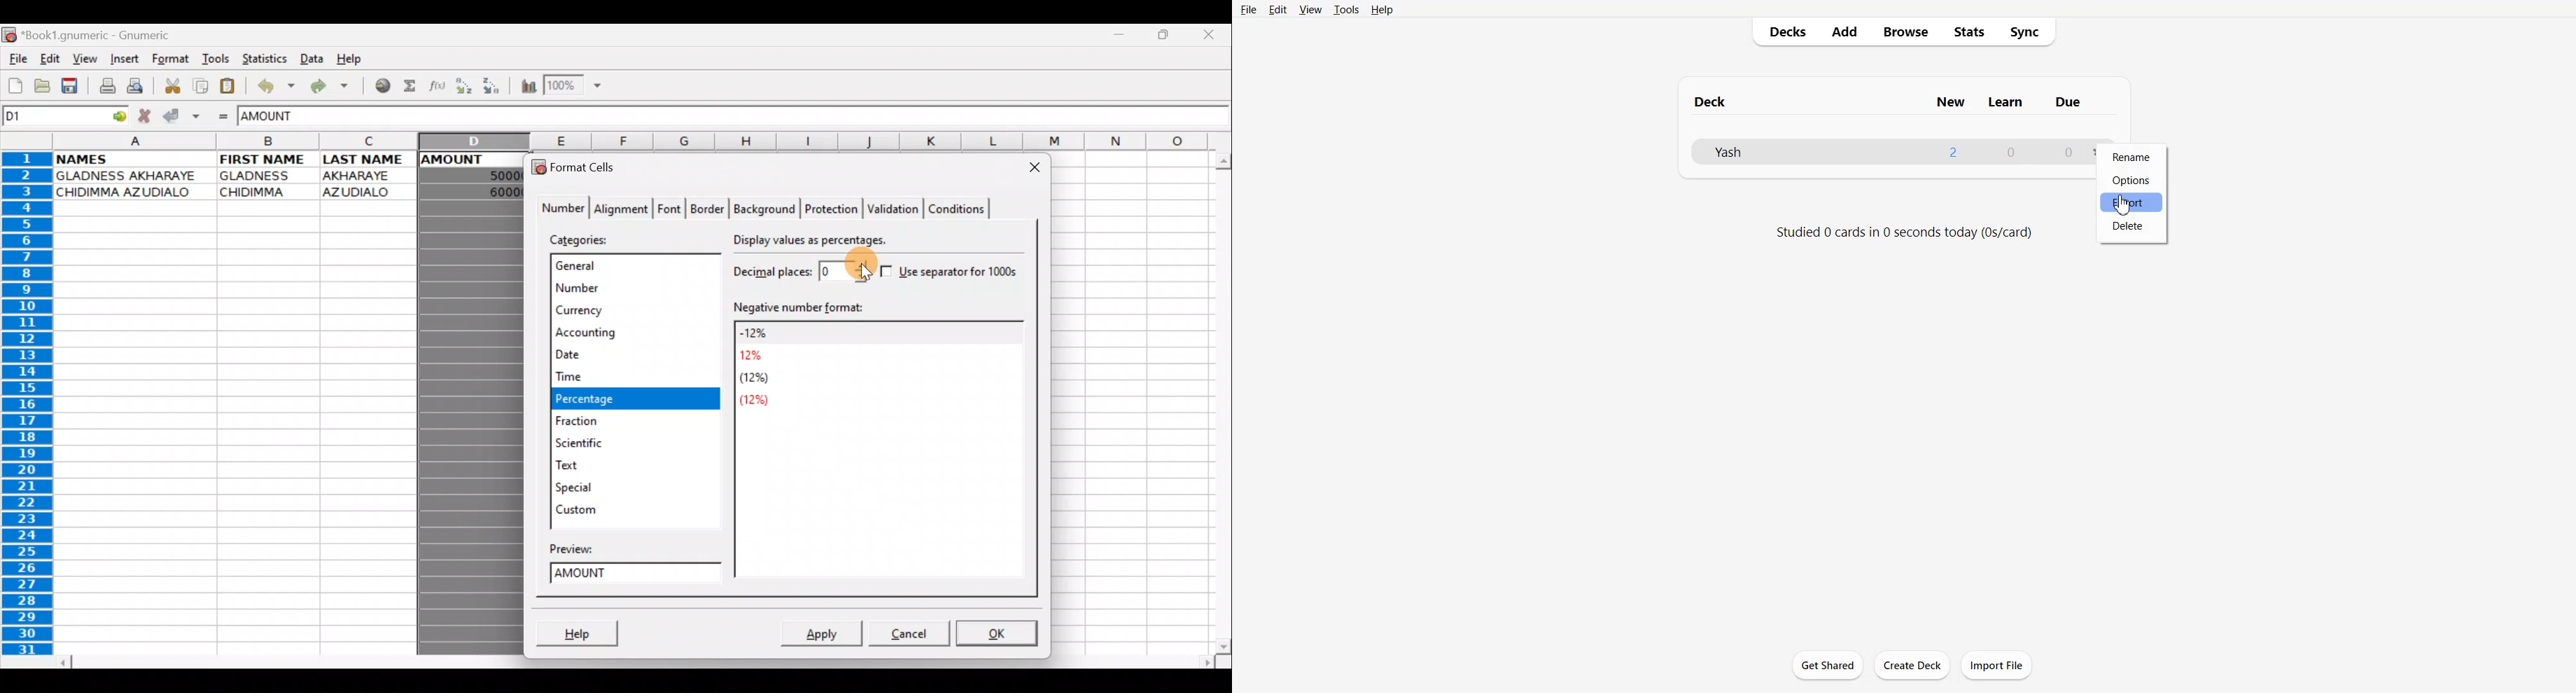 This screenshot has height=700, width=2576. What do you see at coordinates (781, 116) in the screenshot?
I see `Formula bar` at bounding box center [781, 116].